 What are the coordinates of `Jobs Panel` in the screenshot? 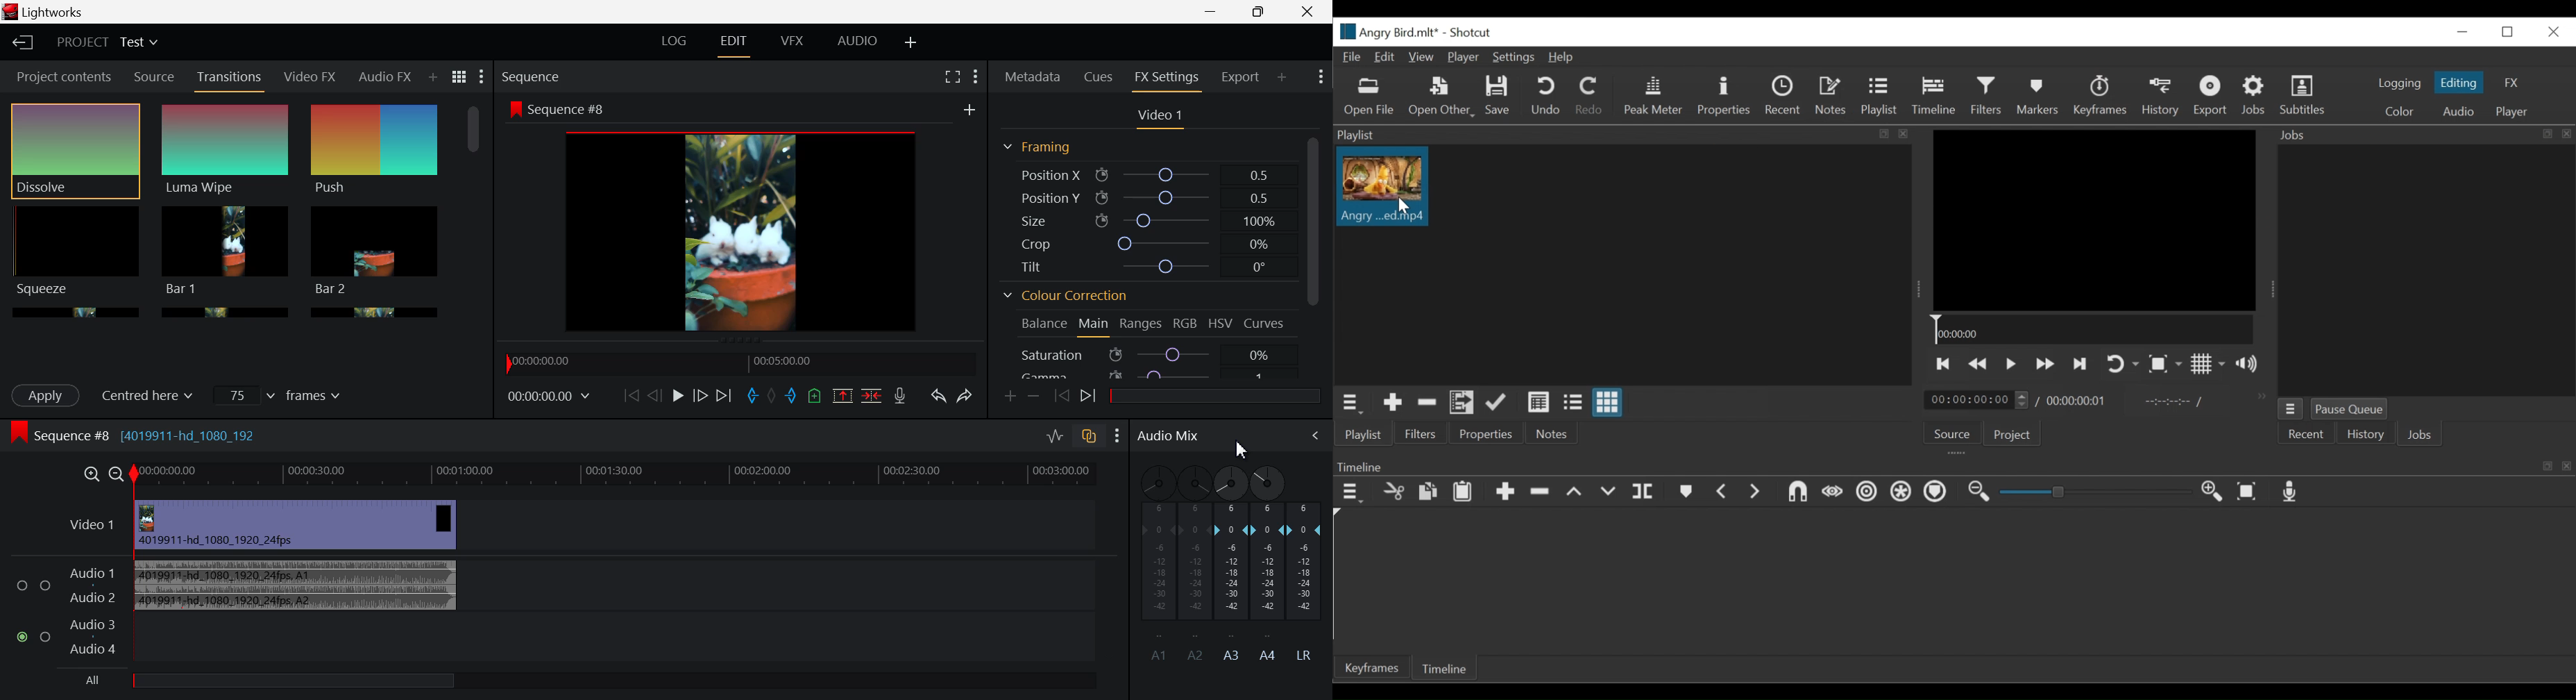 It's located at (2426, 270).